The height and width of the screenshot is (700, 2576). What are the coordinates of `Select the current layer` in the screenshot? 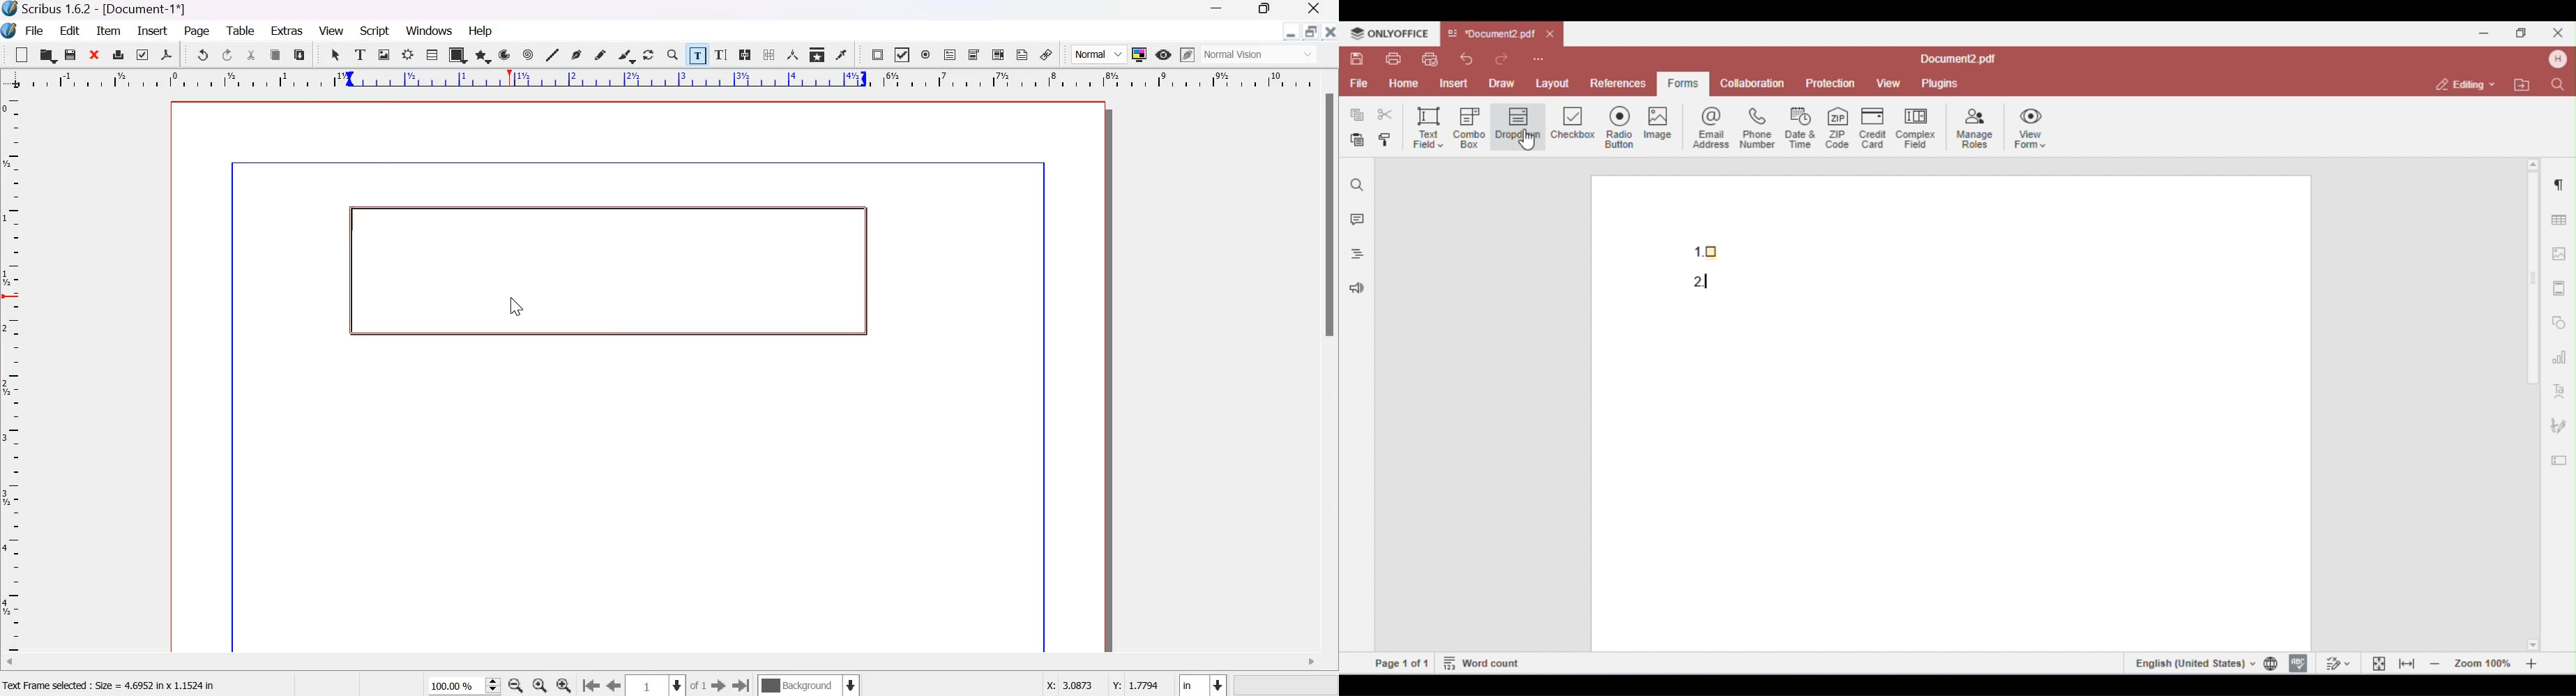 It's located at (808, 685).